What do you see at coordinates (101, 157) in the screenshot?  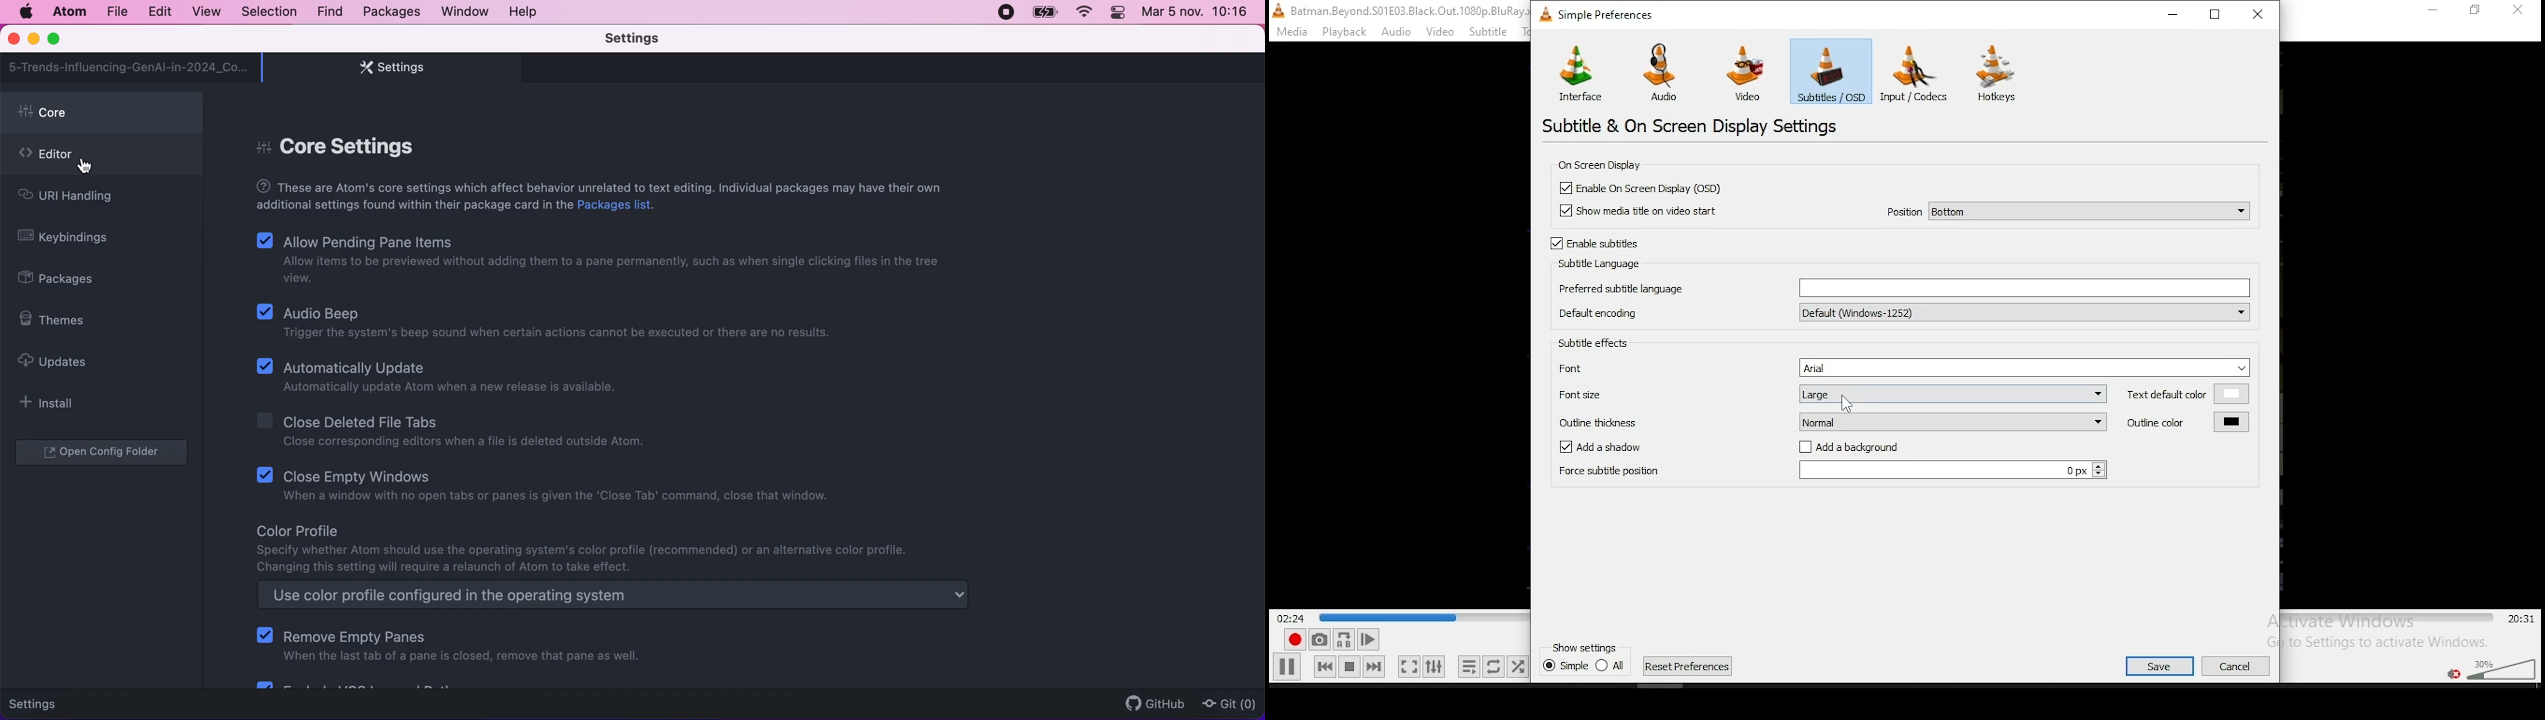 I see `editor` at bounding box center [101, 157].